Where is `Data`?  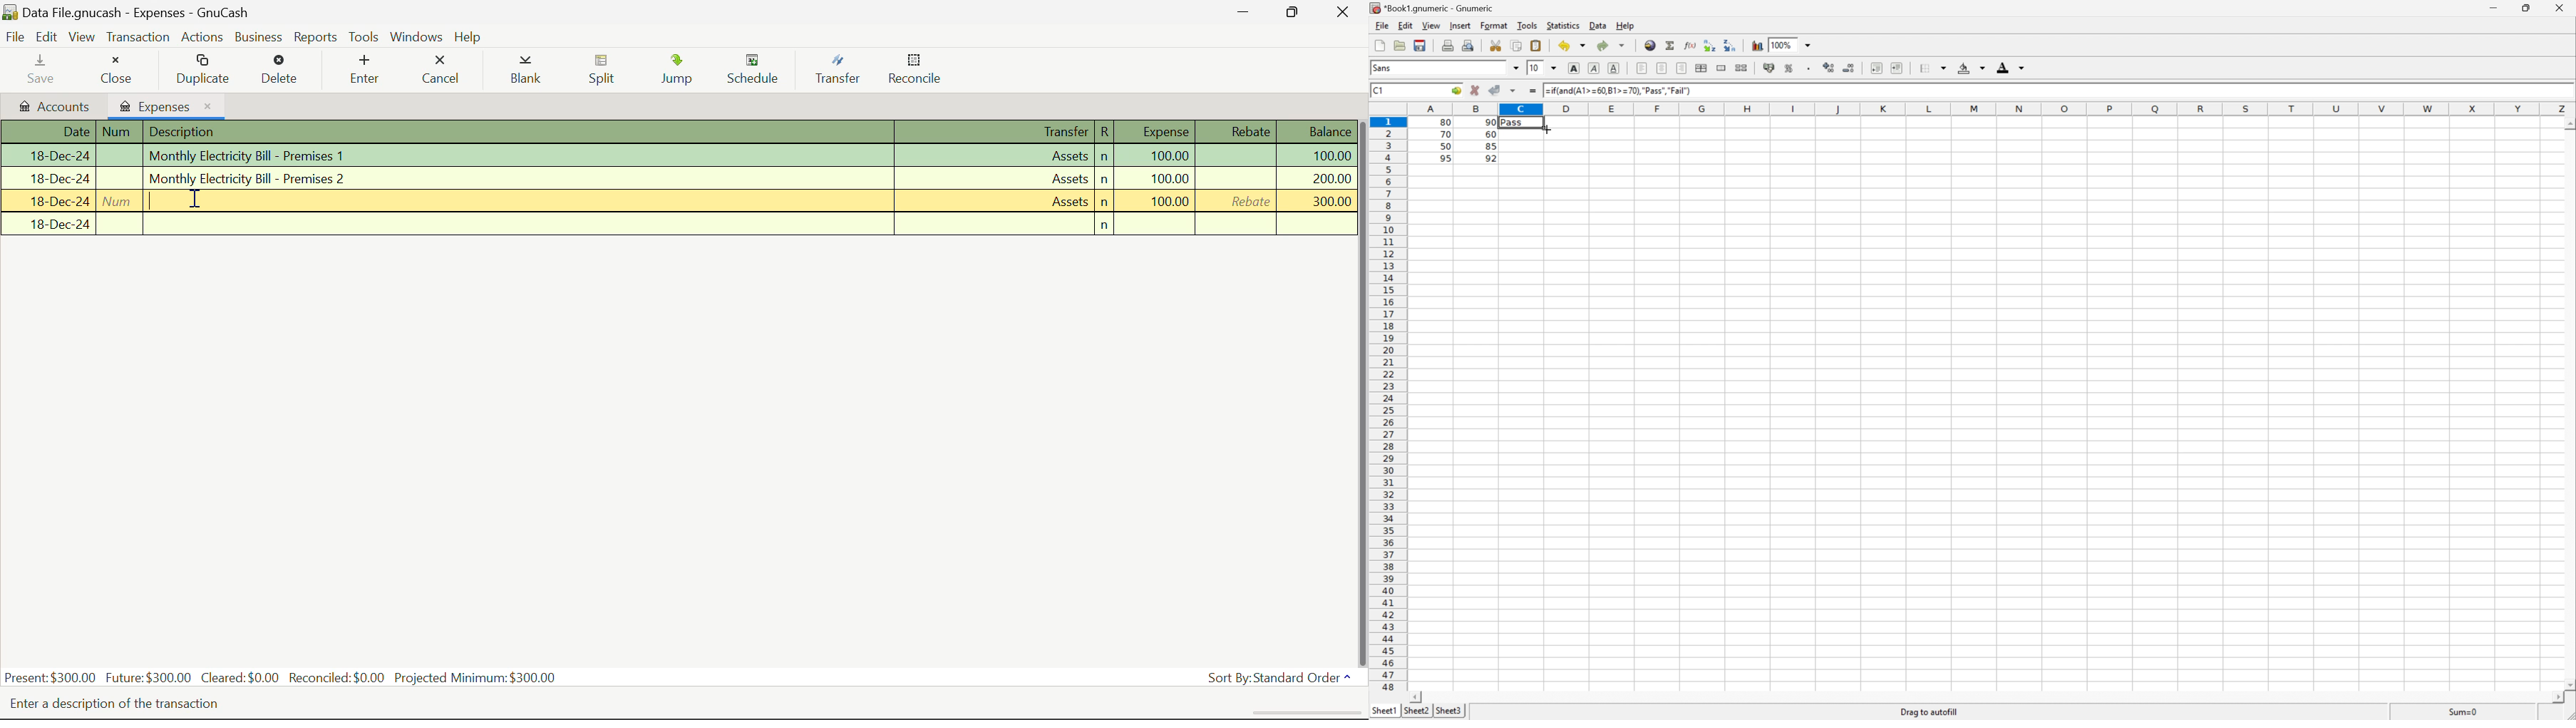
Data is located at coordinates (1599, 26).